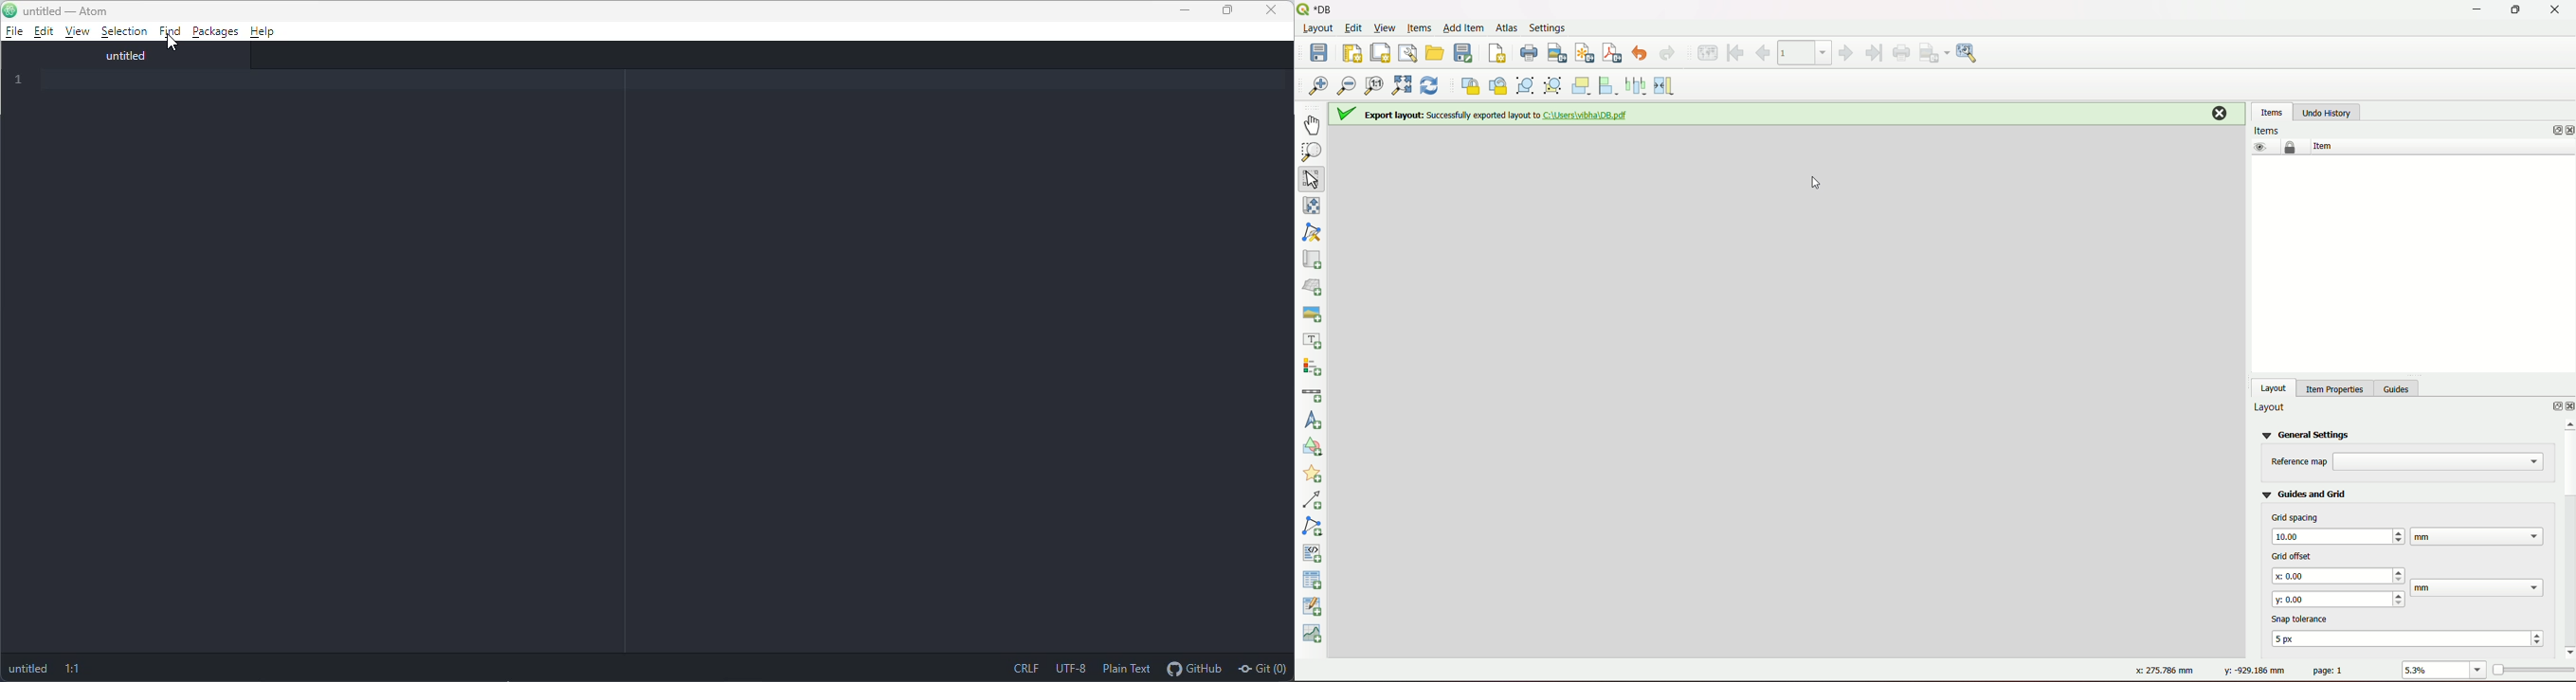  I want to click on close, so click(2569, 131).